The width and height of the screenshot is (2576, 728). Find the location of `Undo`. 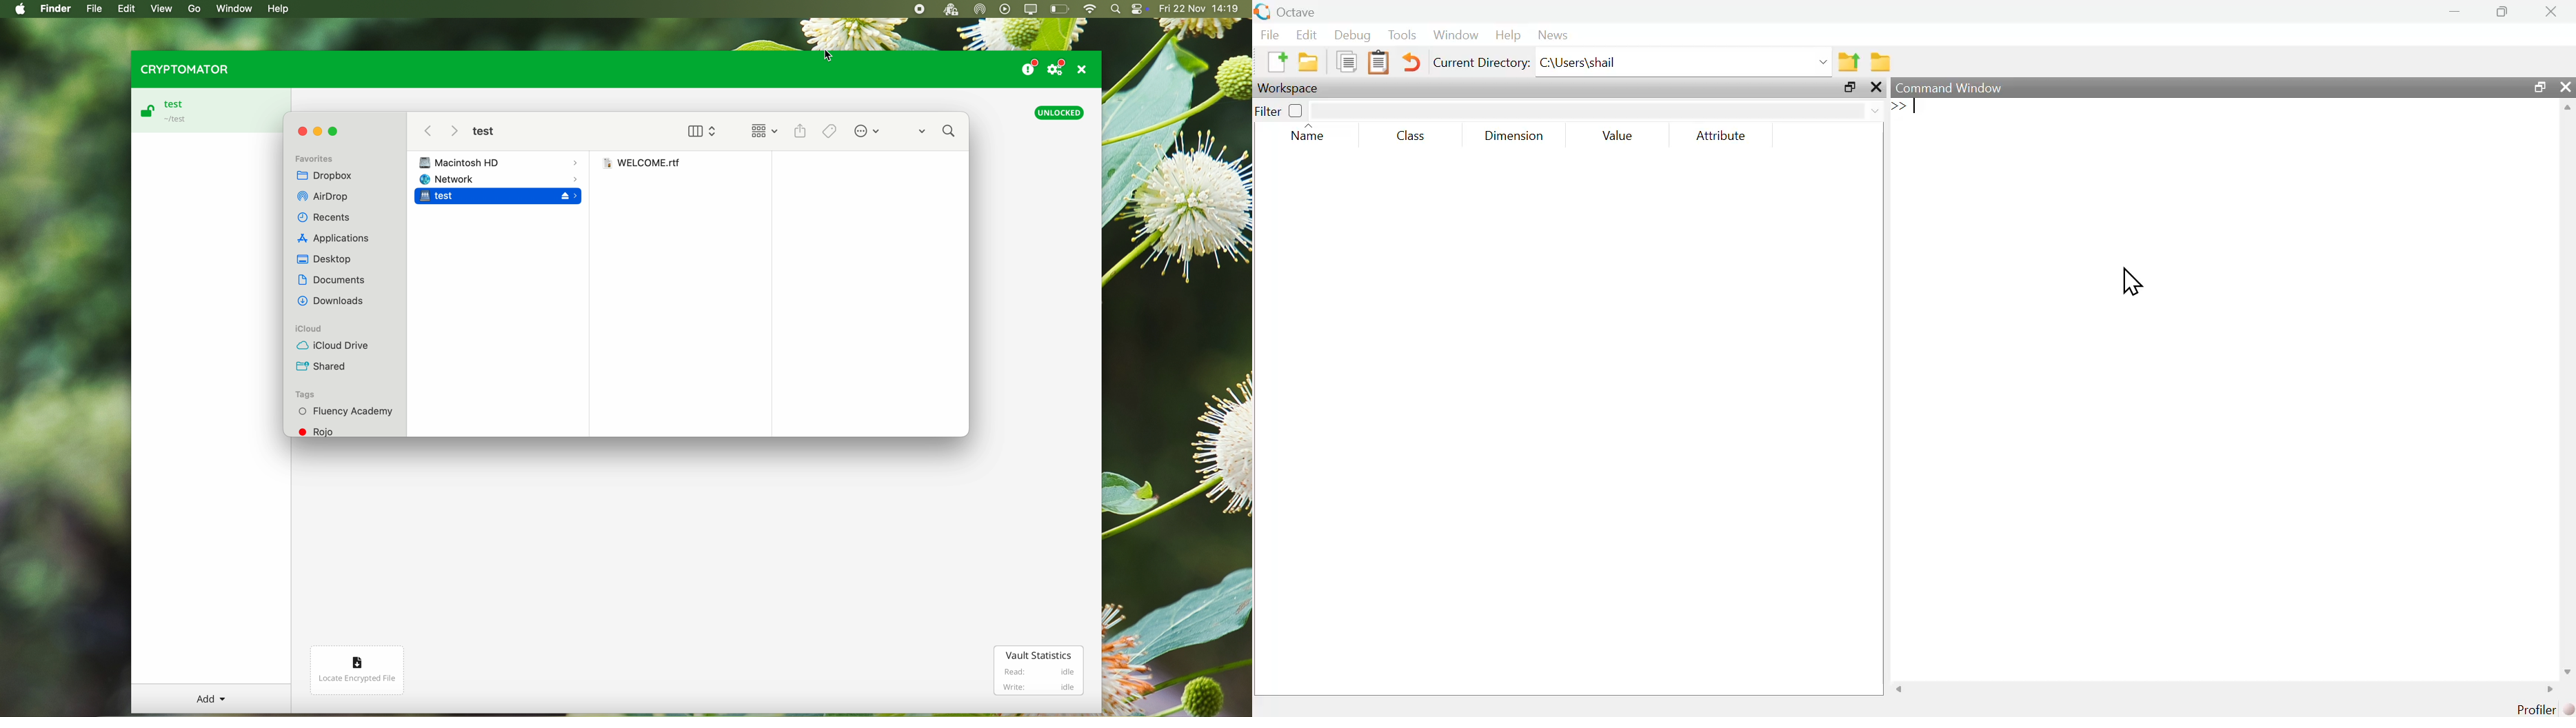

Undo is located at coordinates (1413, 63).